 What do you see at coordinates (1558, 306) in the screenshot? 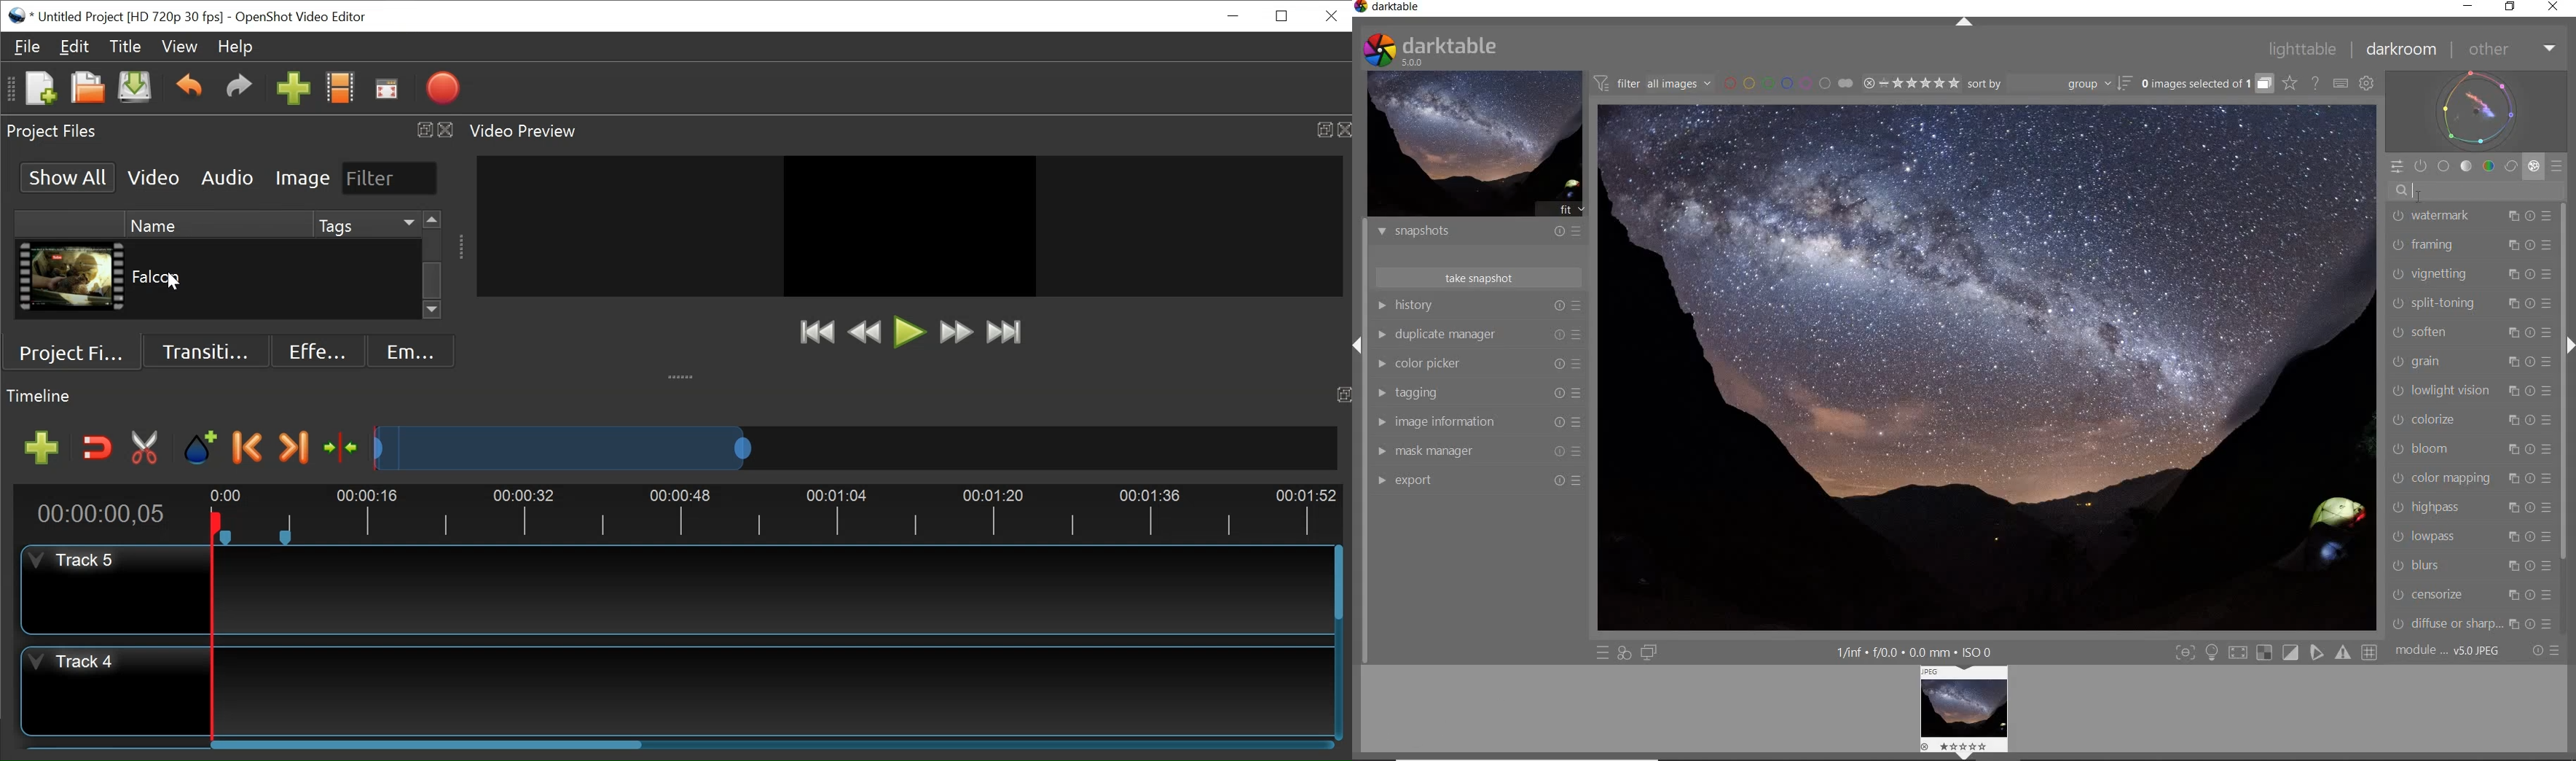
I see `reset` at bounding box center [1558, 306].